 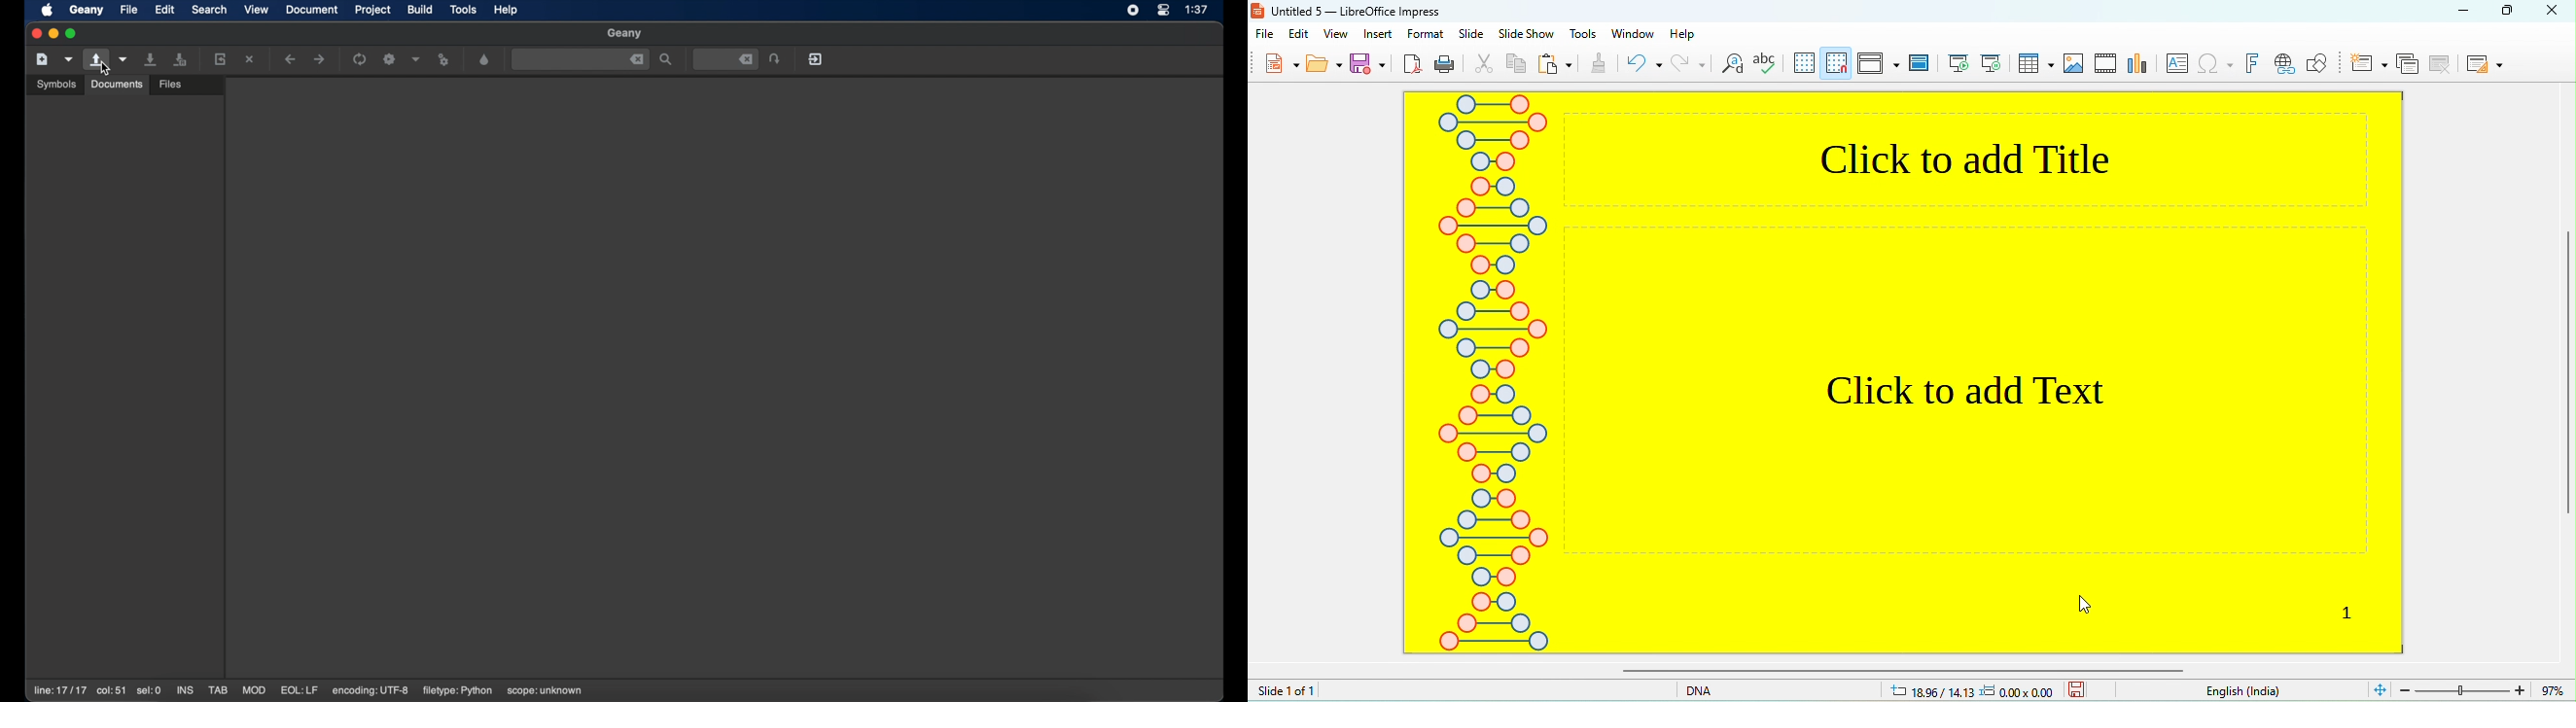 I want to click on slide1 dialog box, so click(x=1329, y=109).